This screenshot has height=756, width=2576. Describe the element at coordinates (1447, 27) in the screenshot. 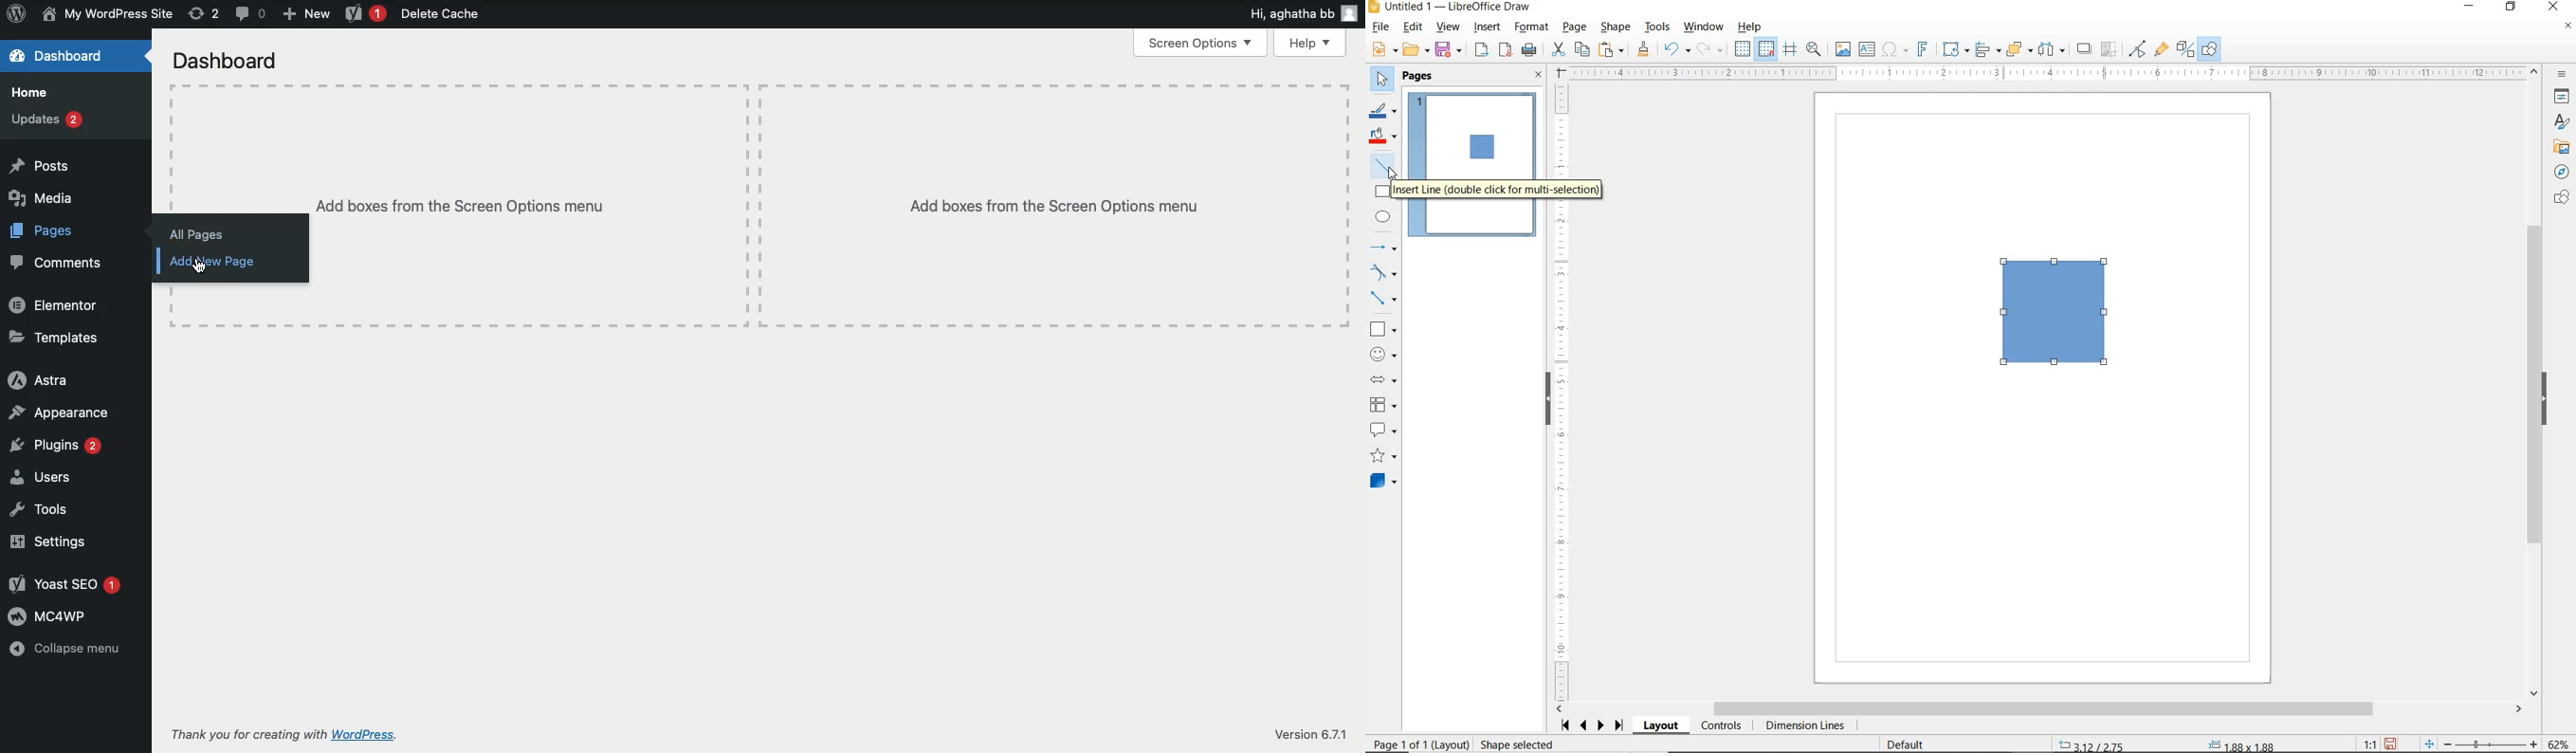

I see `VIEW` at that location.